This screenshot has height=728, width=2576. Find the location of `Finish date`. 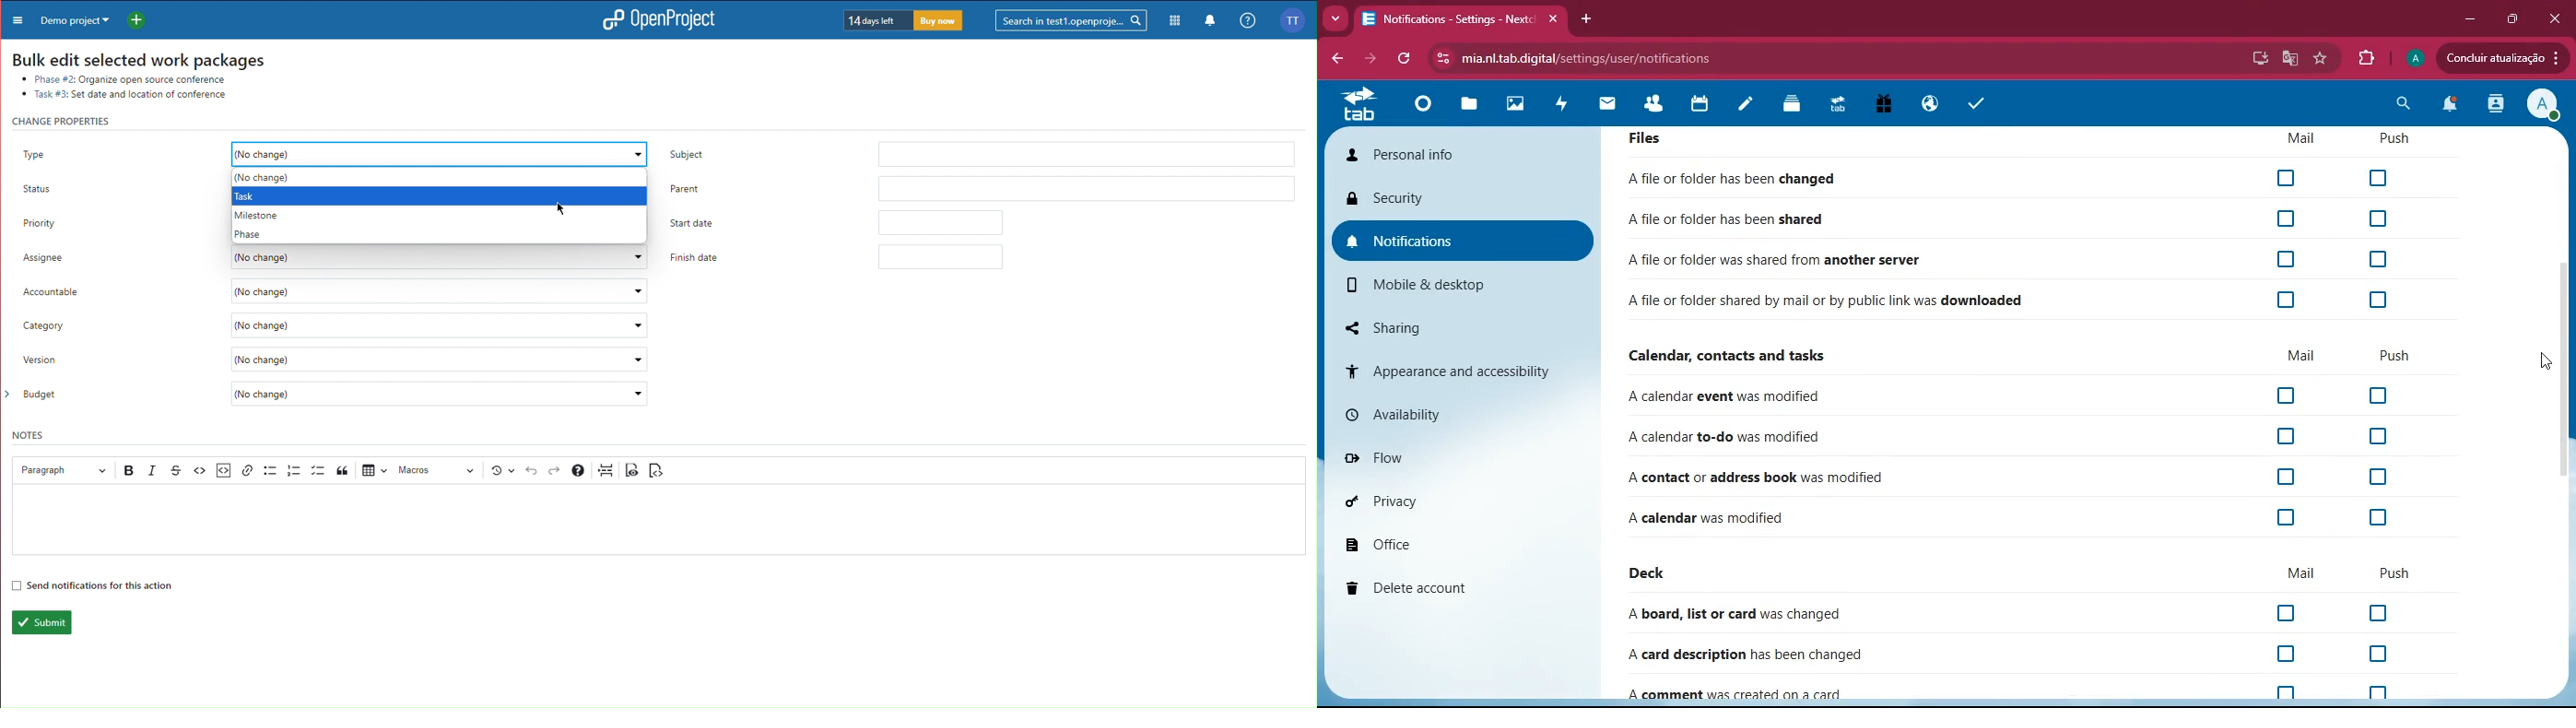

Finish date is located at coordinates (840, 257).